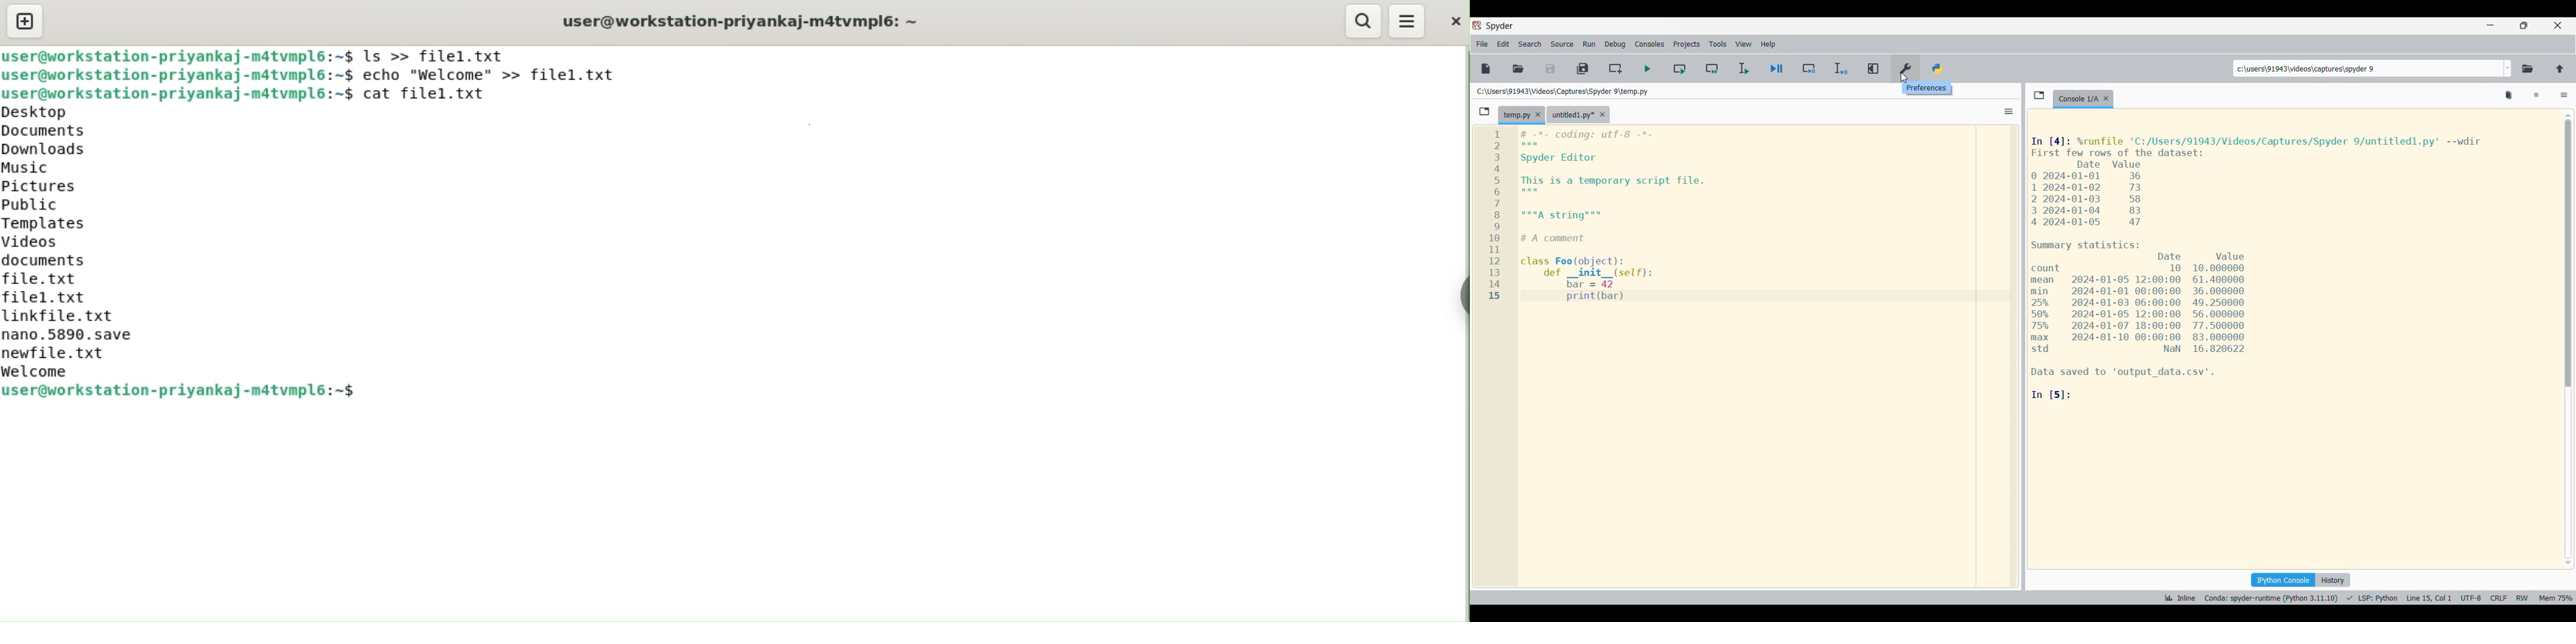  What do you see at coordinates (1482, 44) in the screenshot?
I see `File menu` at bounding box center [1482, 44].